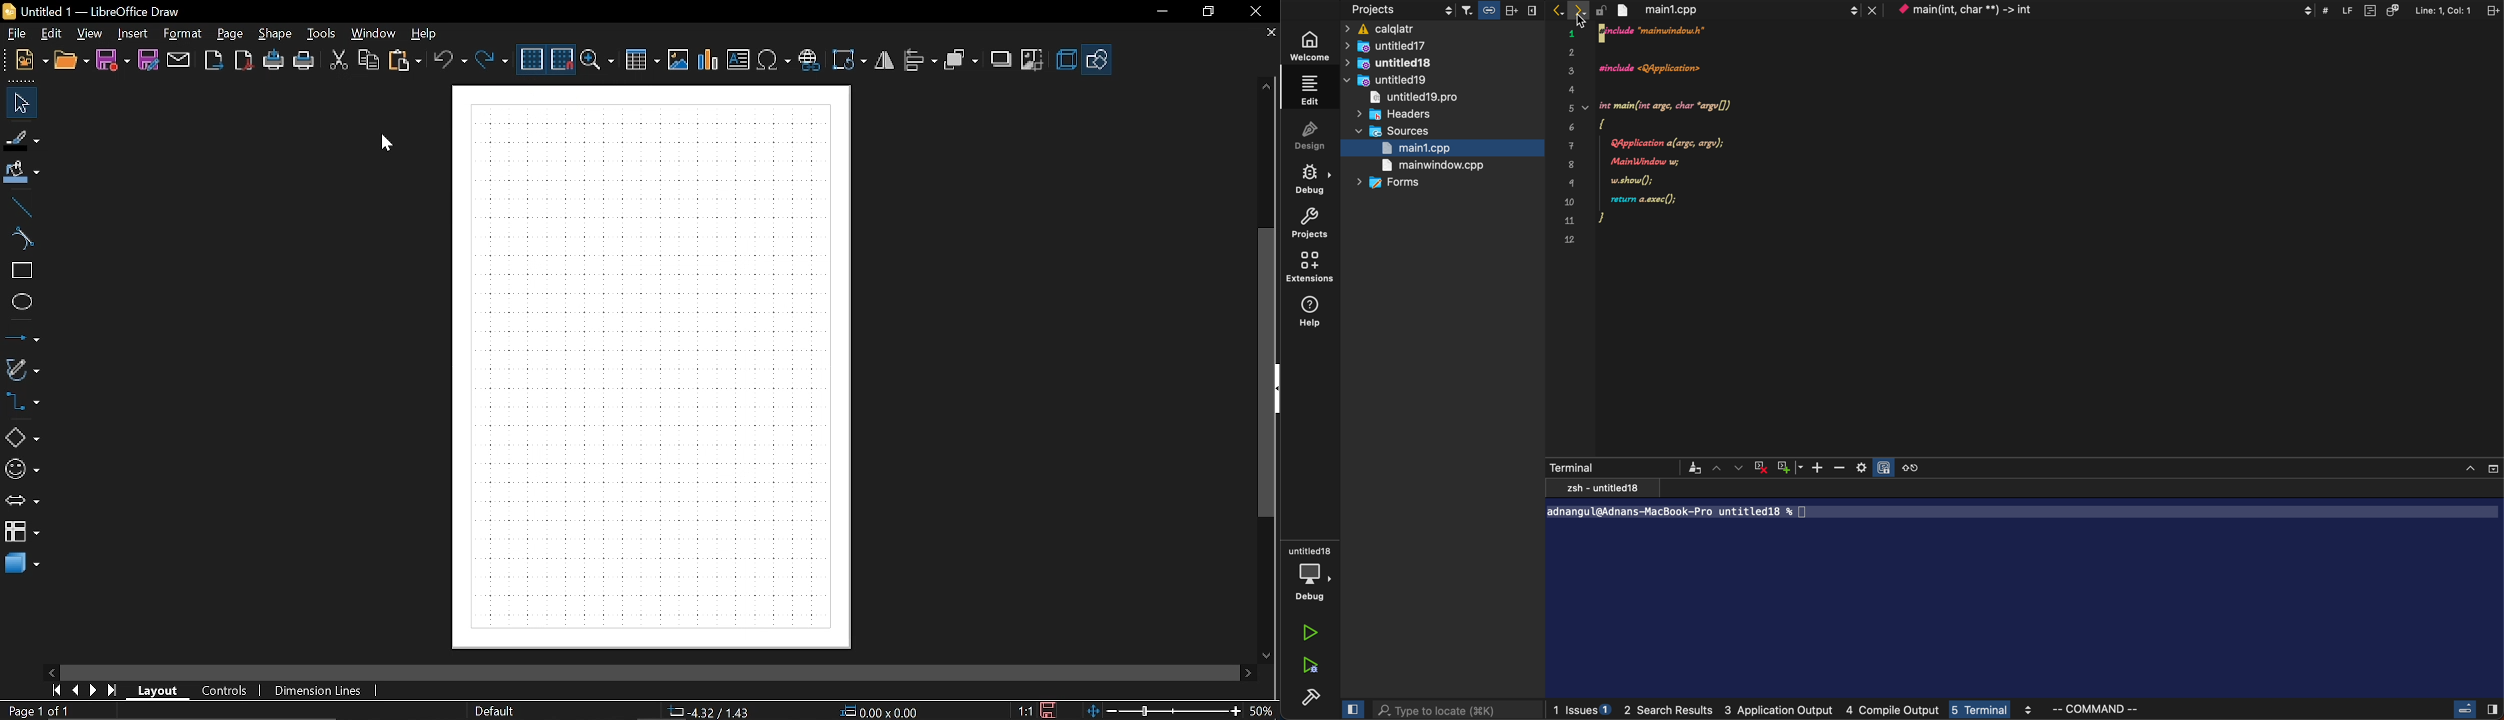  What do you see at coordinates (1408, 45) in the screenshot?
I see `untitled17` at bounding box center [1408, 45].